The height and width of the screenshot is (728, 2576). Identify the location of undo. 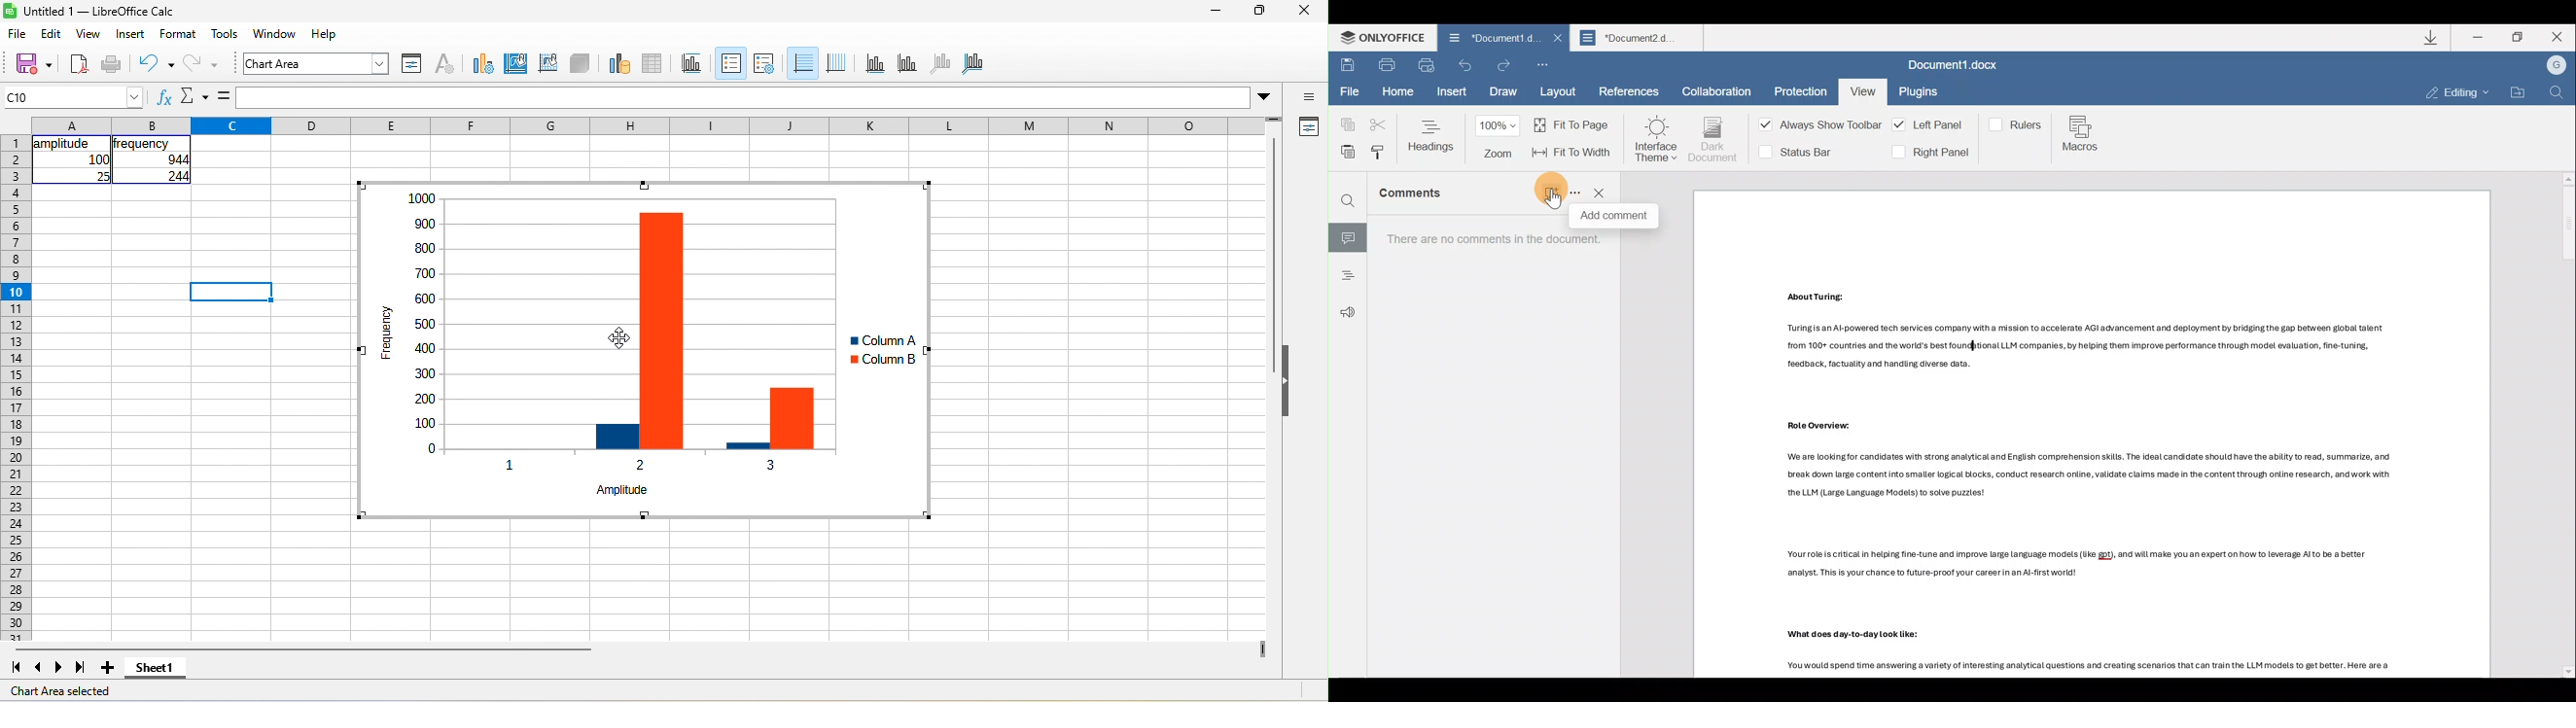
(157, 65).